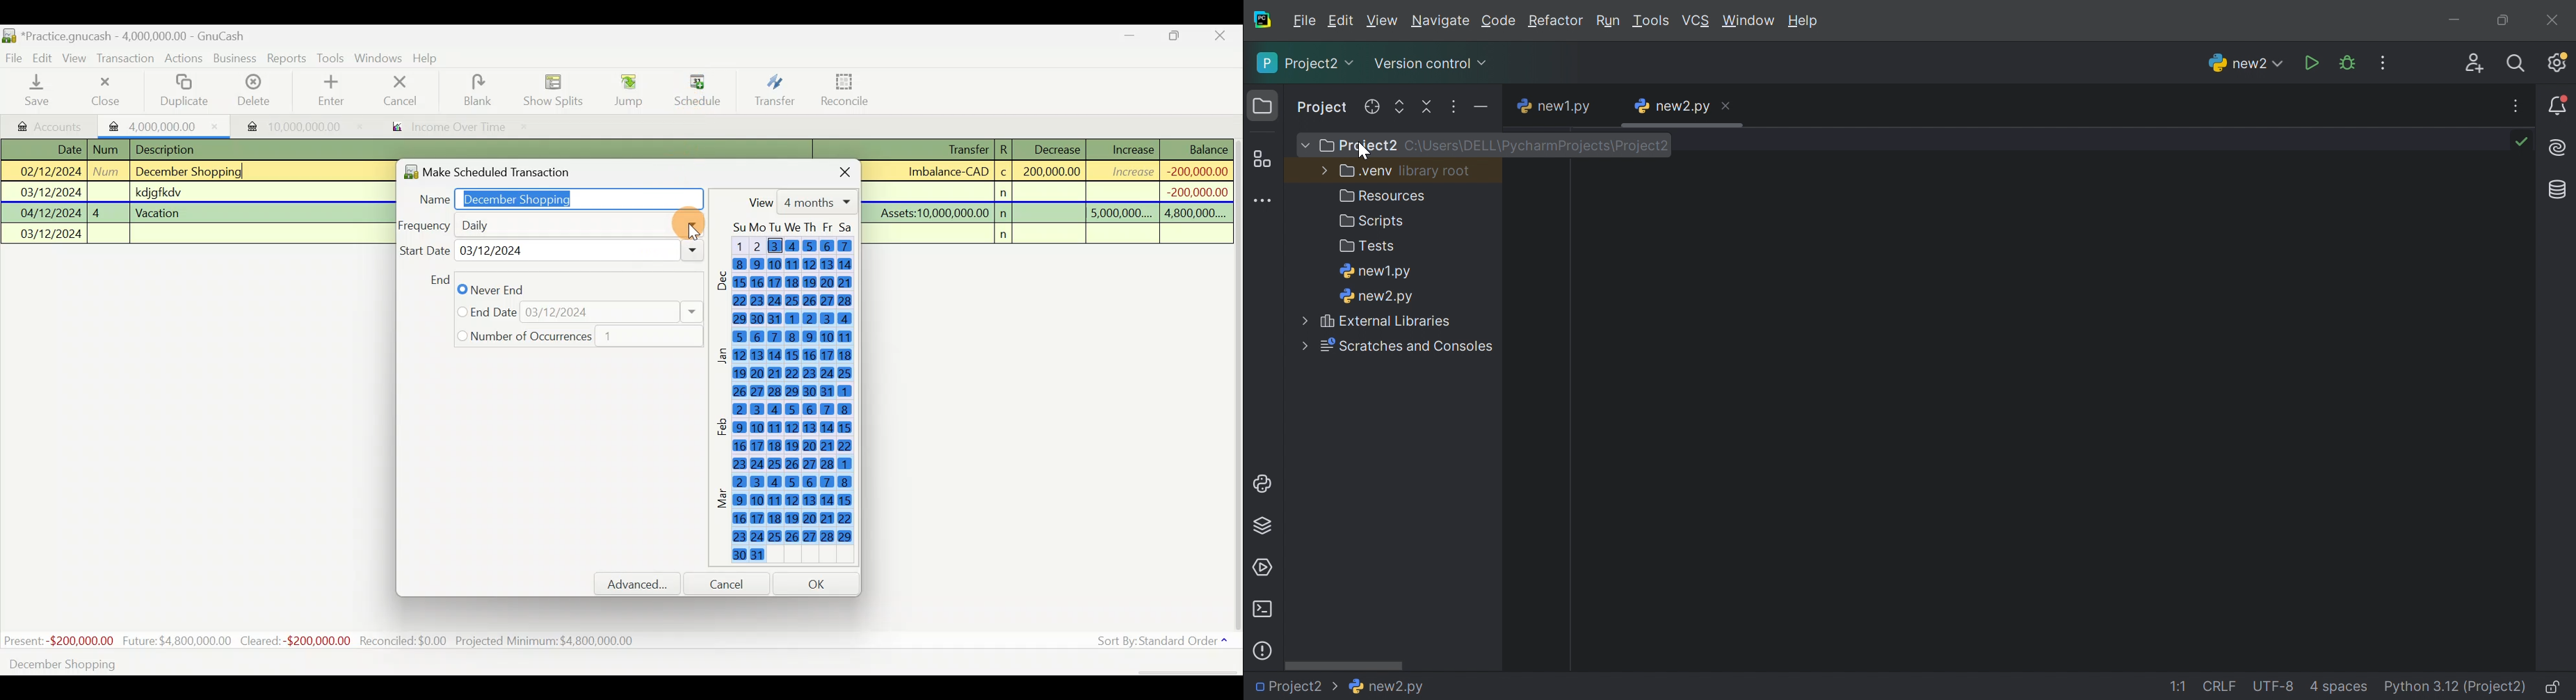 The height and width of the screenshot is (700, 2576). I want to click on Number of occurences, so click(573, 337).